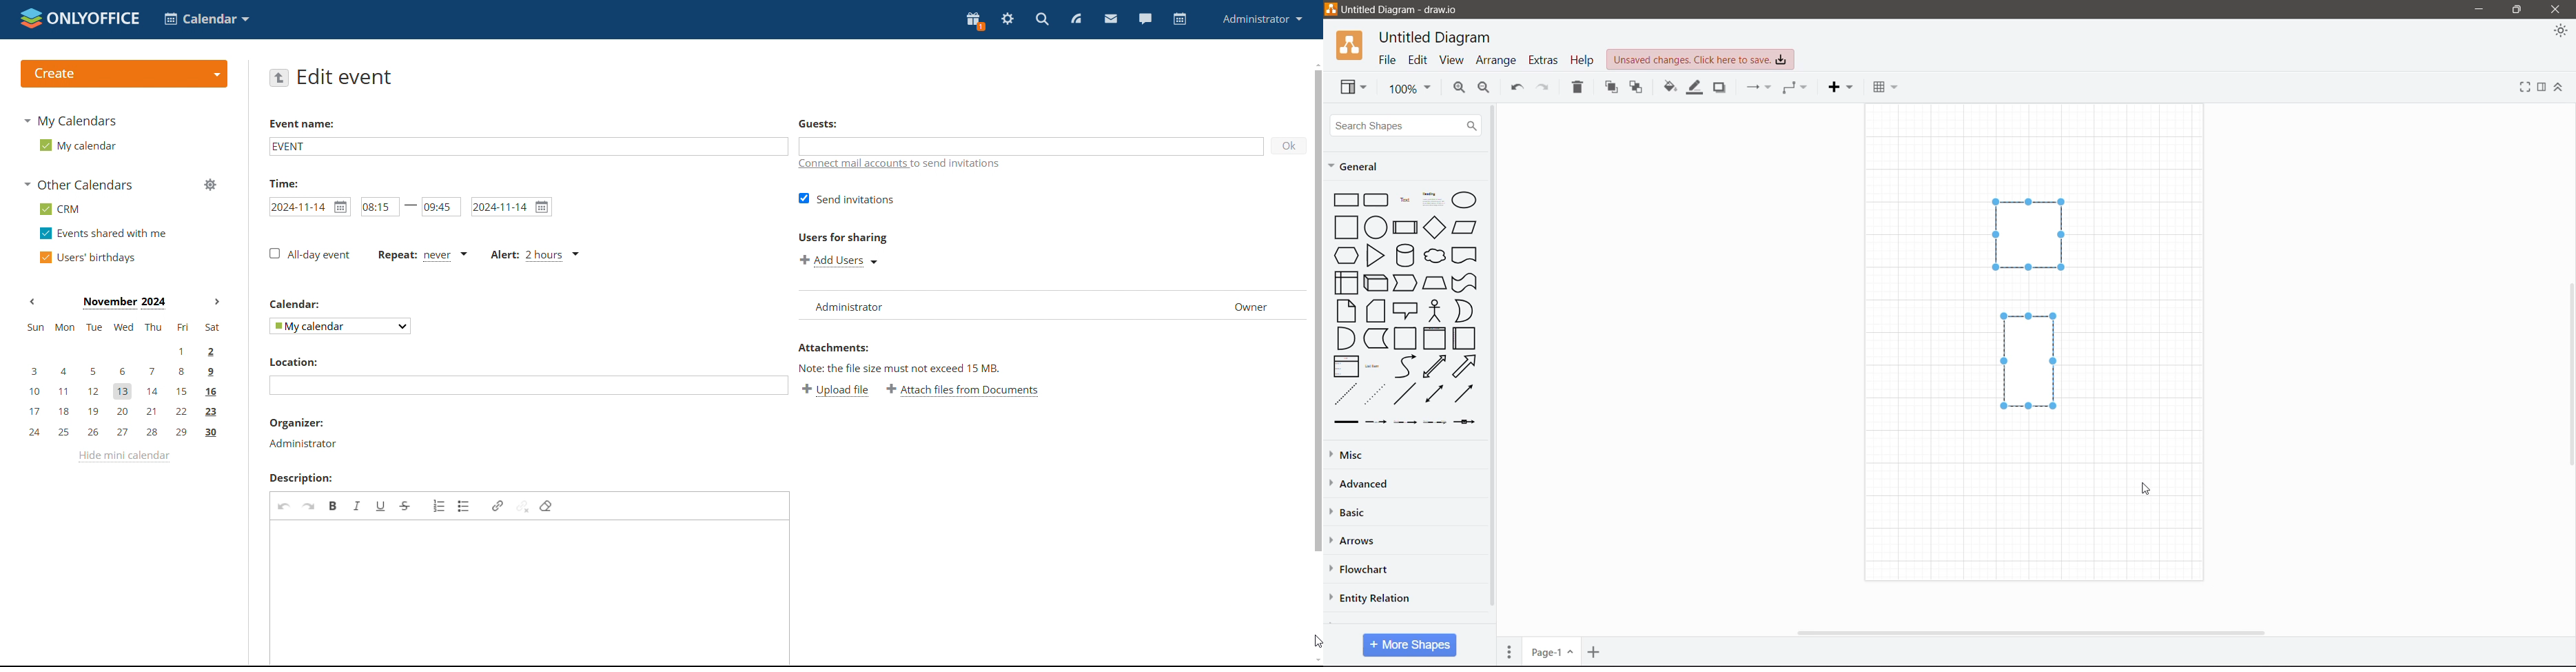 Image resolution: width=2576 pixels, height=672 pixels. What do you see at coordinates (1760, 87) in the screenshot?
I see `Connection` at bounding box center [1760, 87].